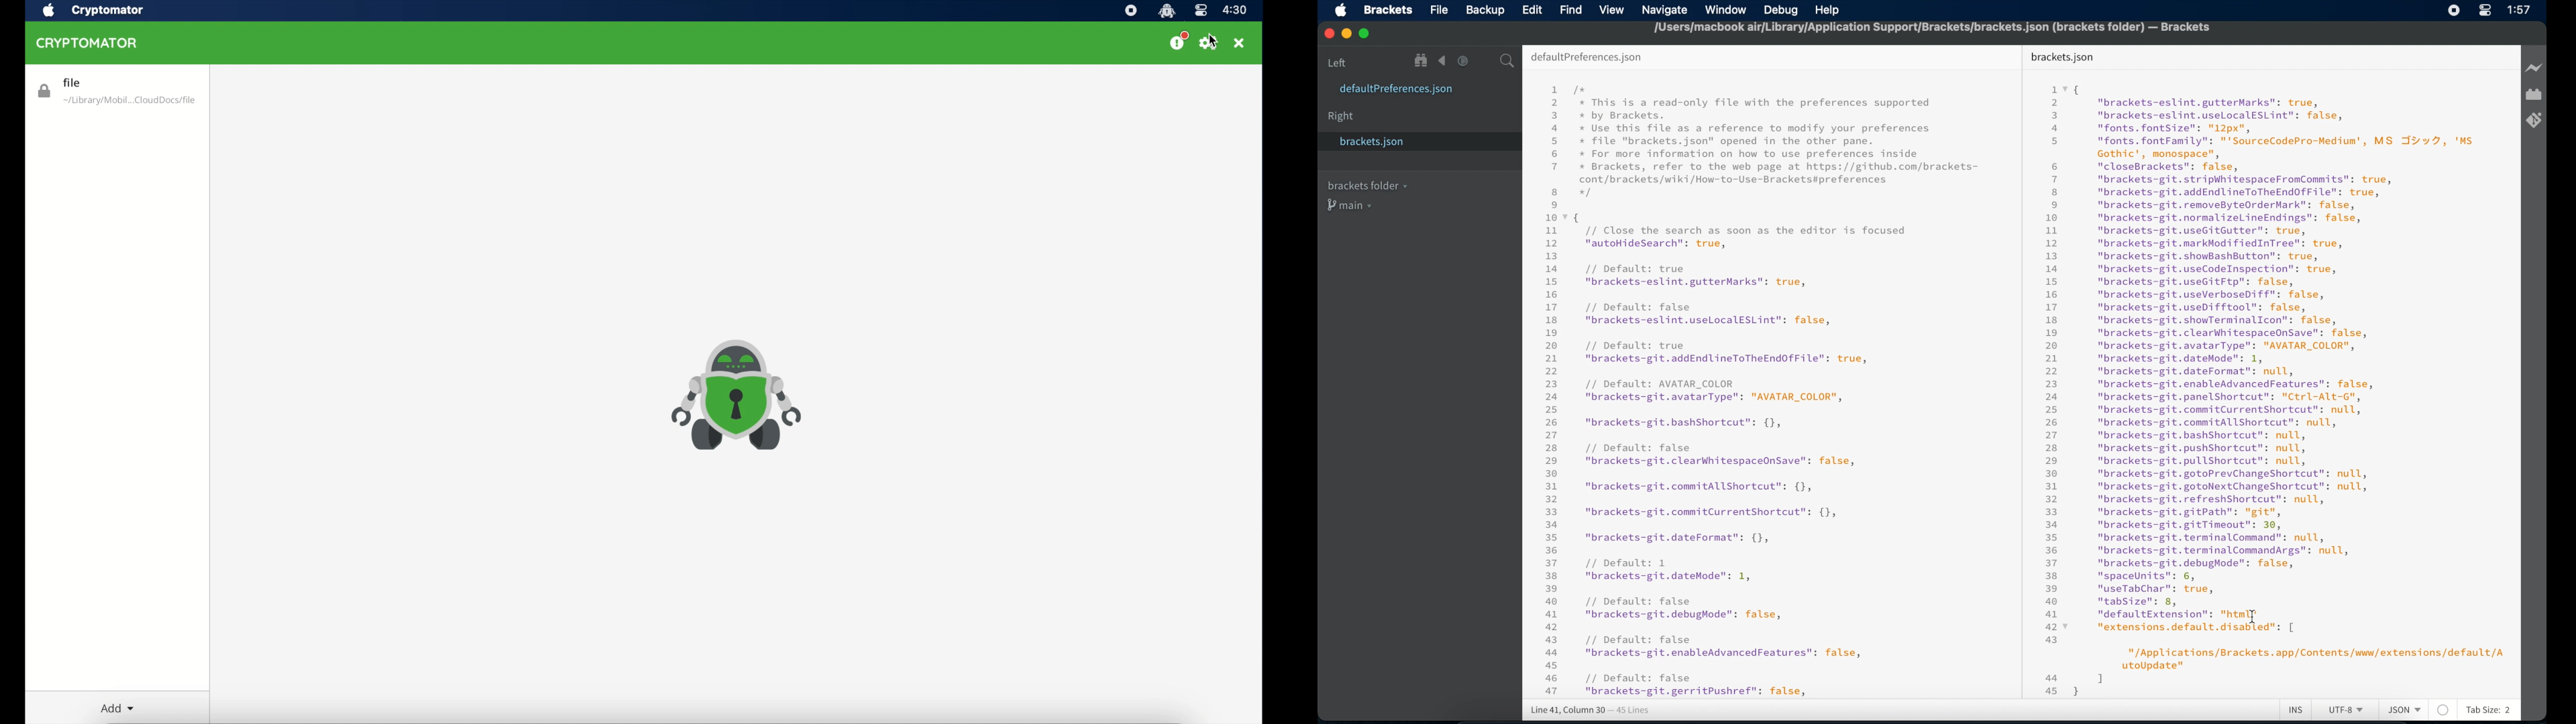 Image resolution: width=2576 pixels, height=728 pixels. Describe the element at coordinates (1727, 10) in the screenshot. I see `window` at that location.